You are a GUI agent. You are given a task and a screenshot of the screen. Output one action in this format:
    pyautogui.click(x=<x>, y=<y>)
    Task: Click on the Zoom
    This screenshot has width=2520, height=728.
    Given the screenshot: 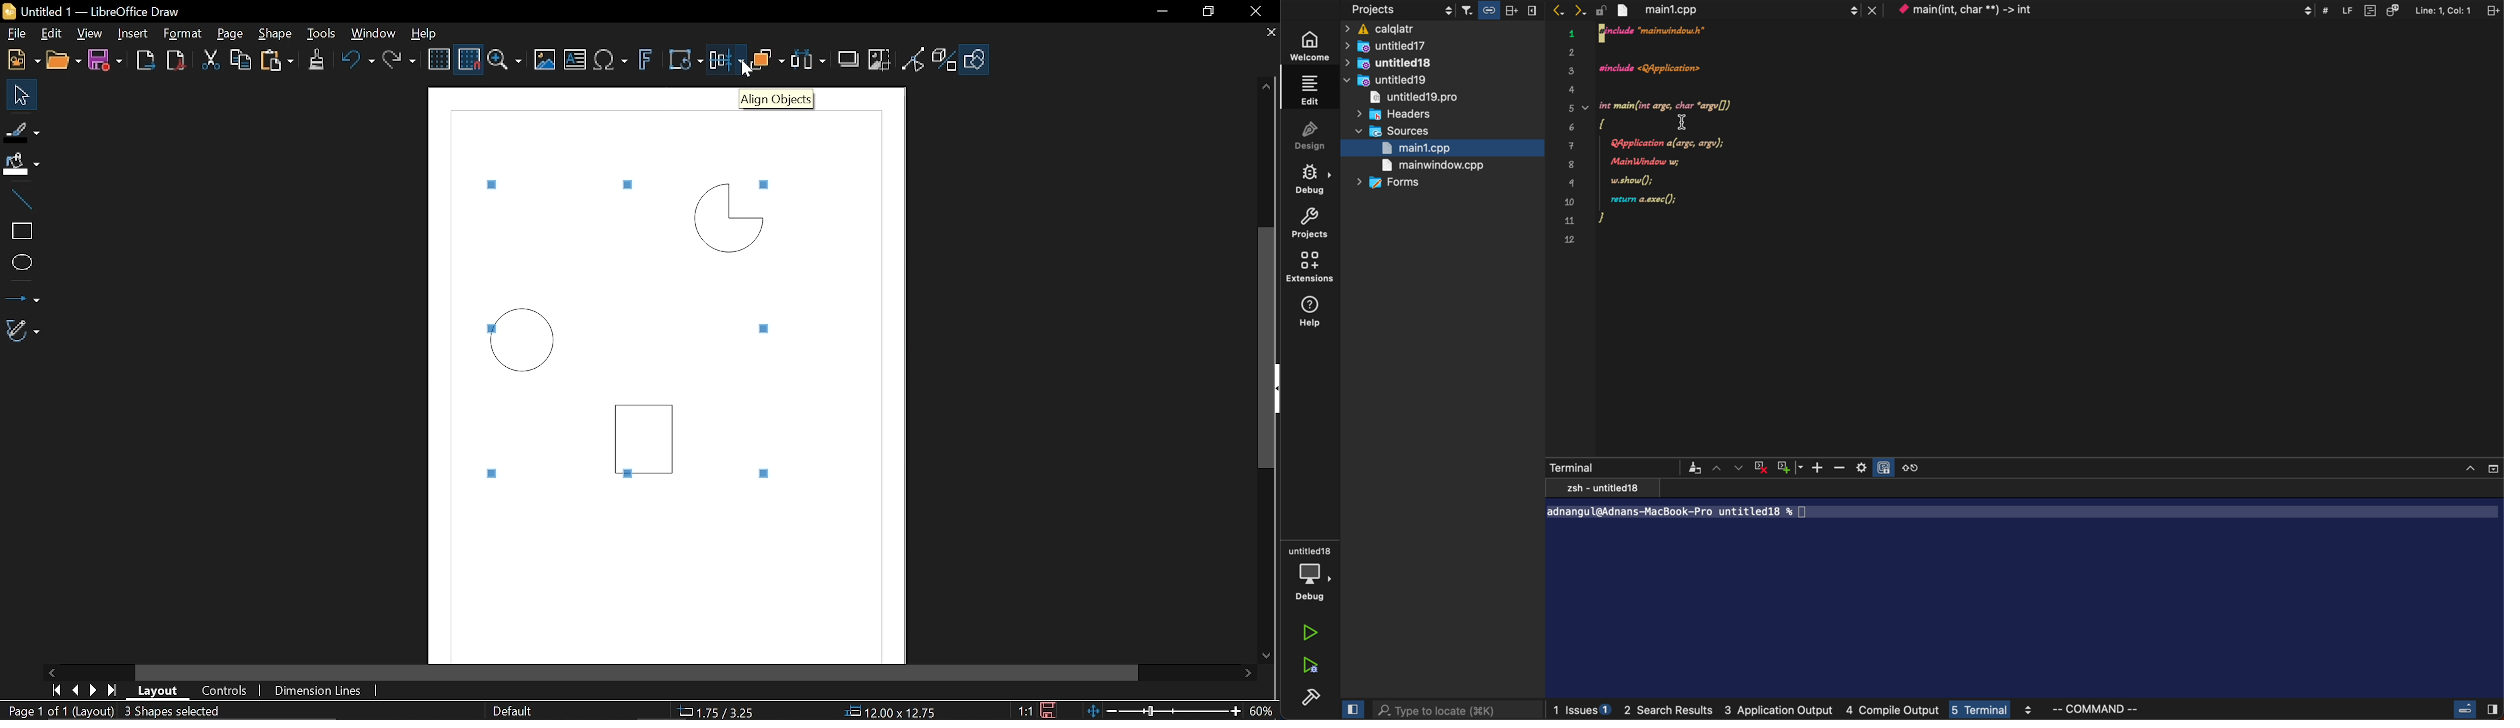 What is the action you would take?
    pyautogui.click(x=506, y=60)
    